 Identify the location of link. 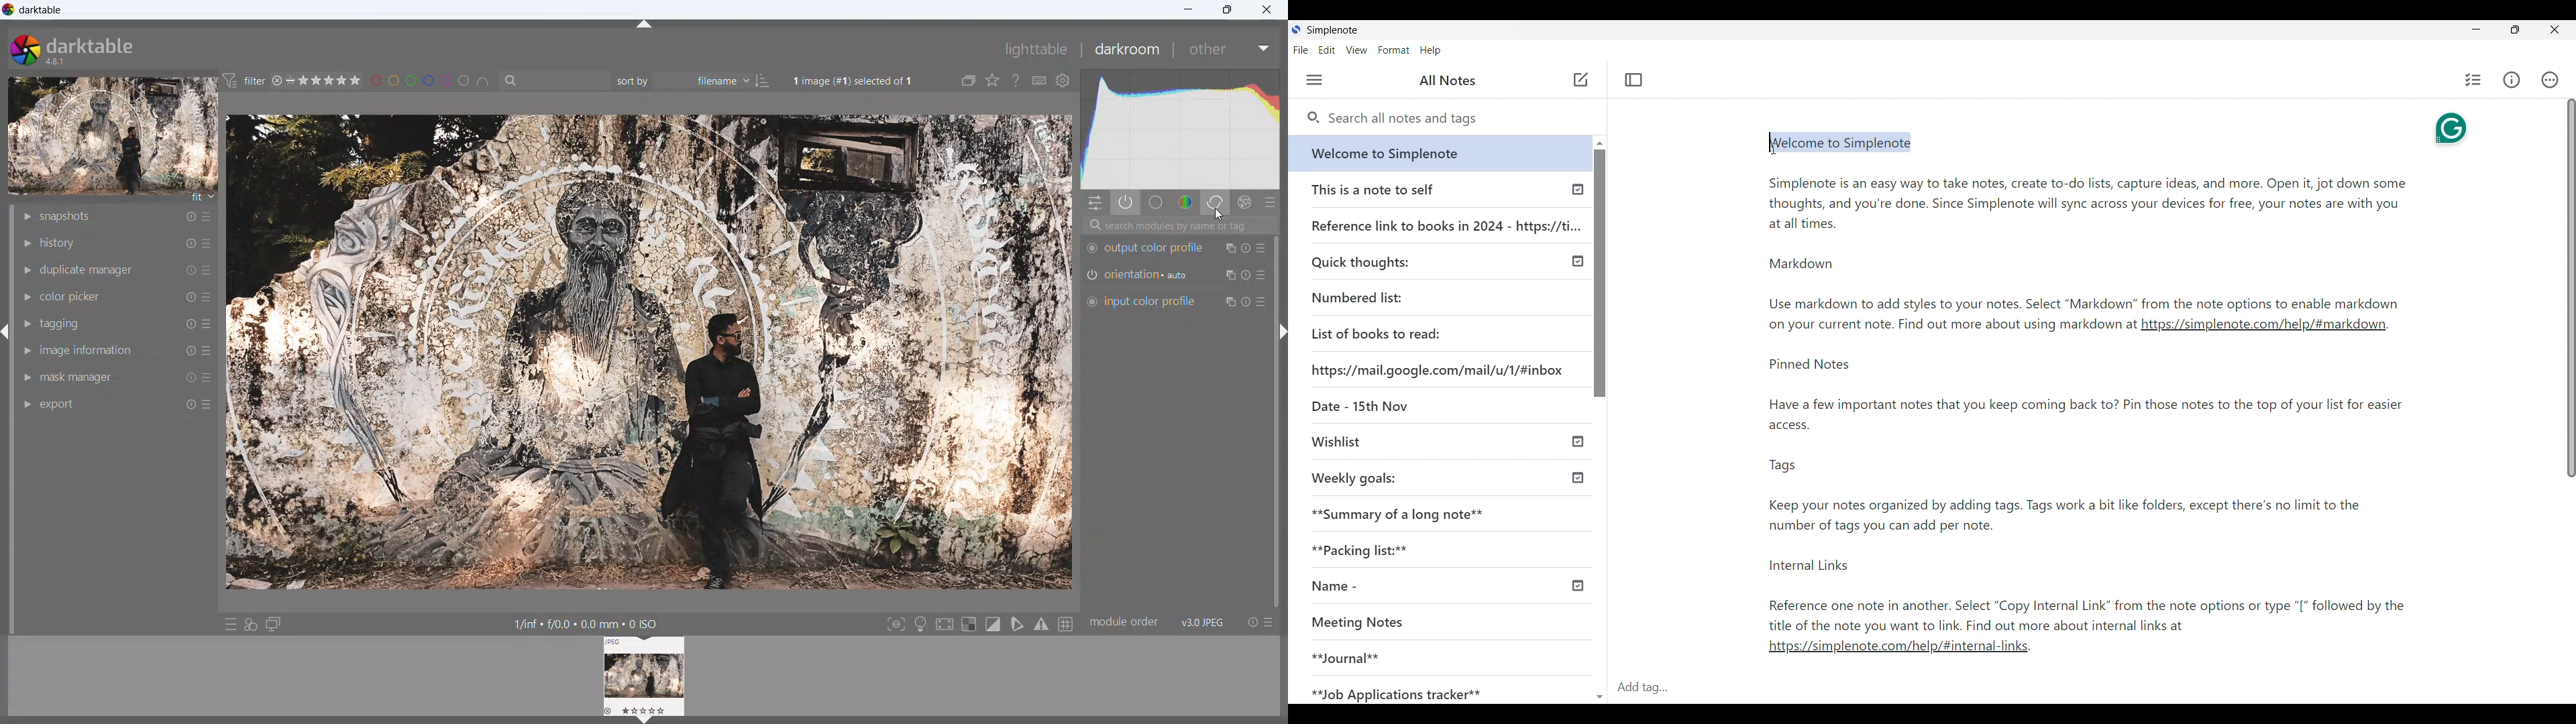
(1904, 650).